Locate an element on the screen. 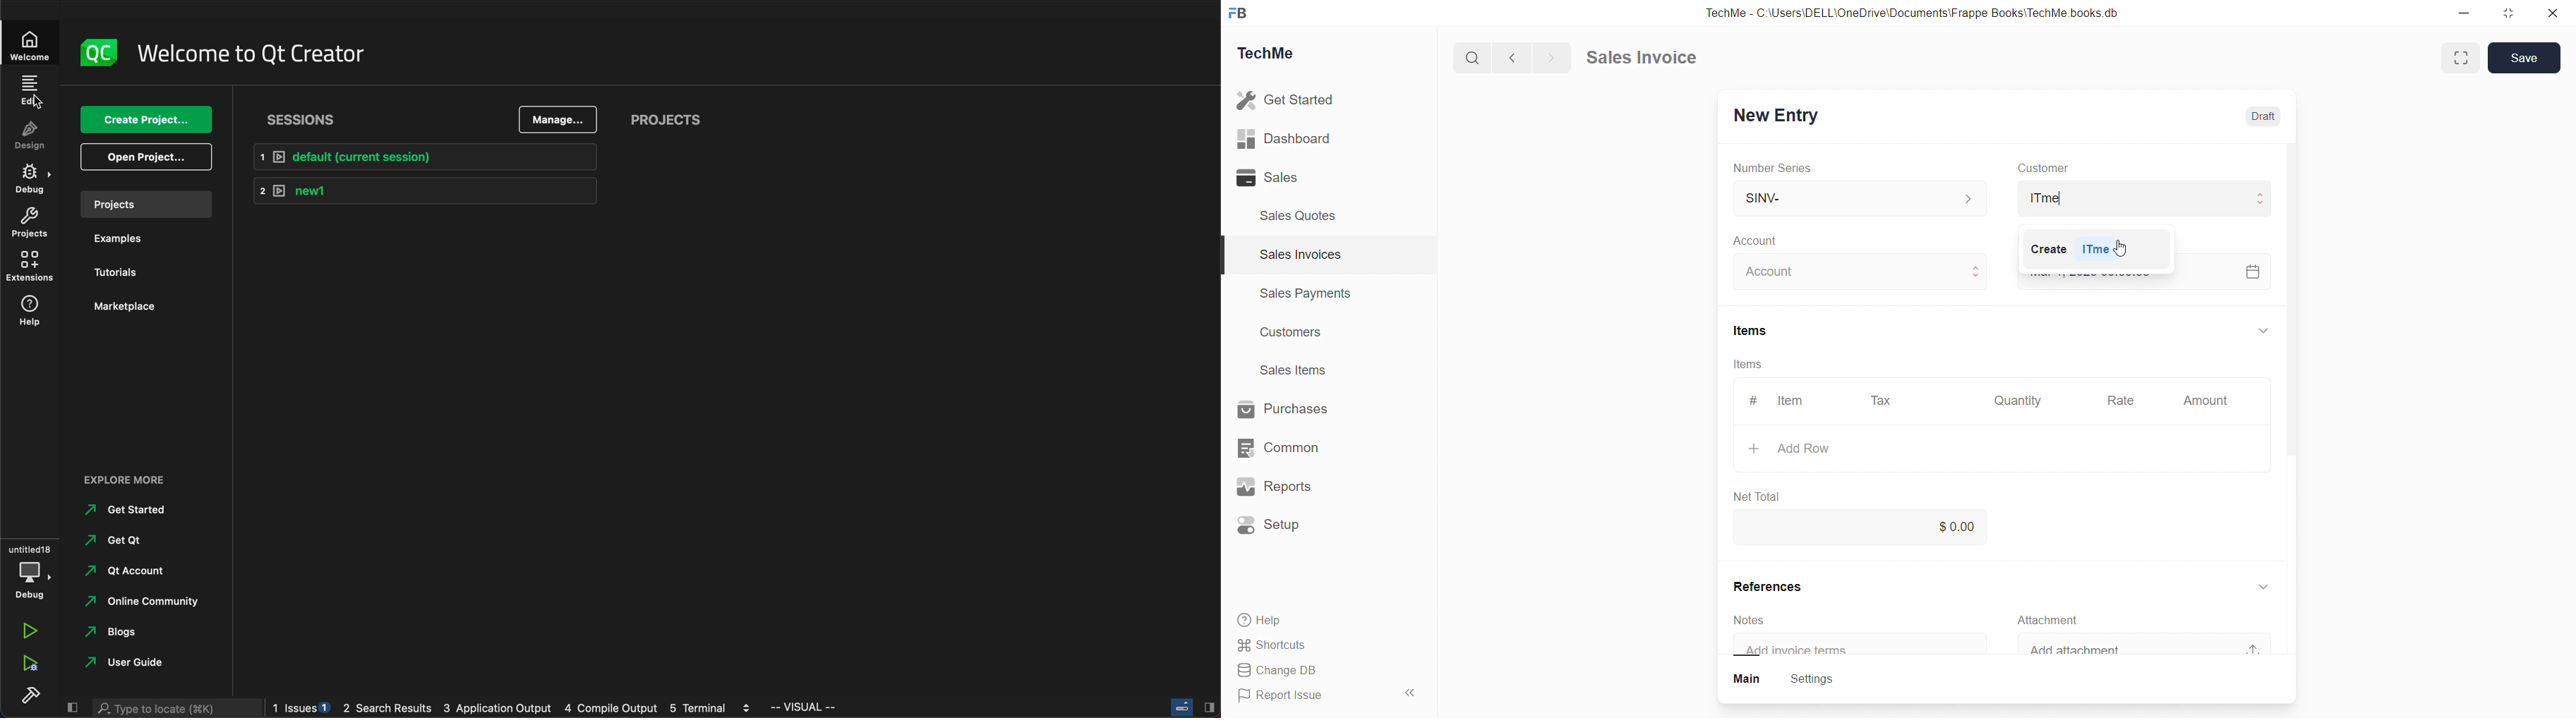 The image size is (2576, 728). B& Change DB is located at coordinates (1282, 671).